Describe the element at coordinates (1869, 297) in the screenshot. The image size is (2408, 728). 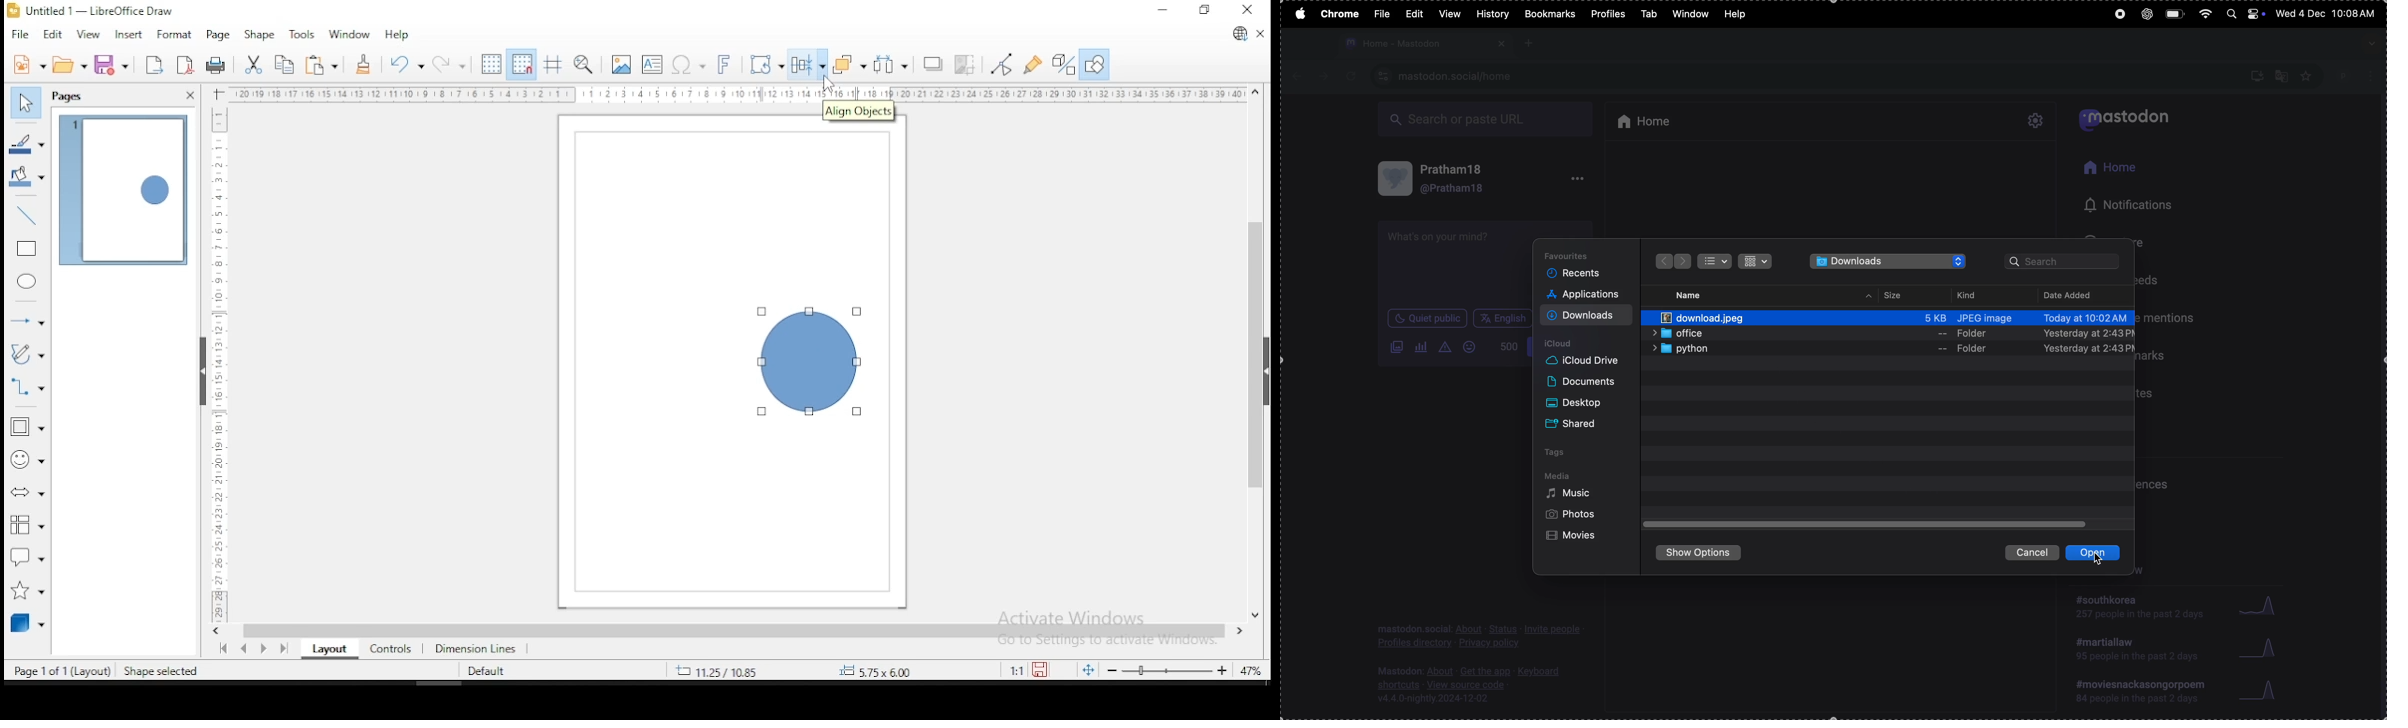
I see `drop up` at that location.